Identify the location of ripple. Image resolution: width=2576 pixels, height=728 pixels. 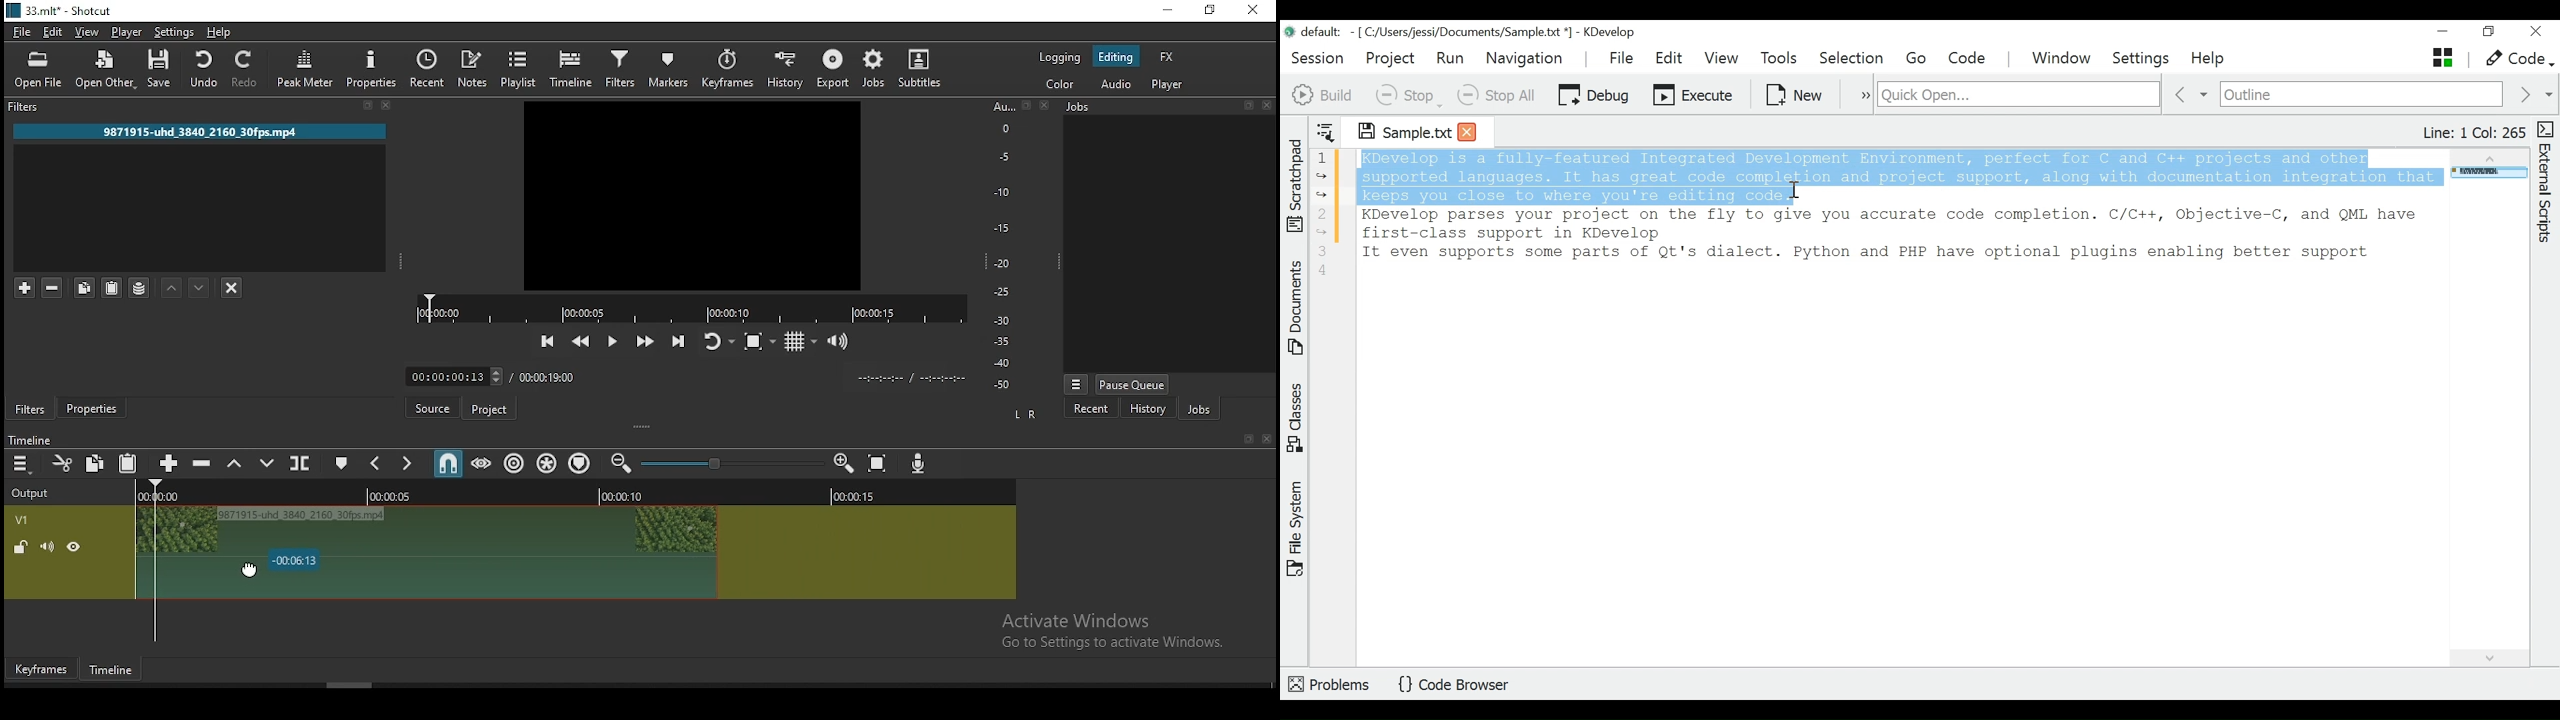
(516, 464).